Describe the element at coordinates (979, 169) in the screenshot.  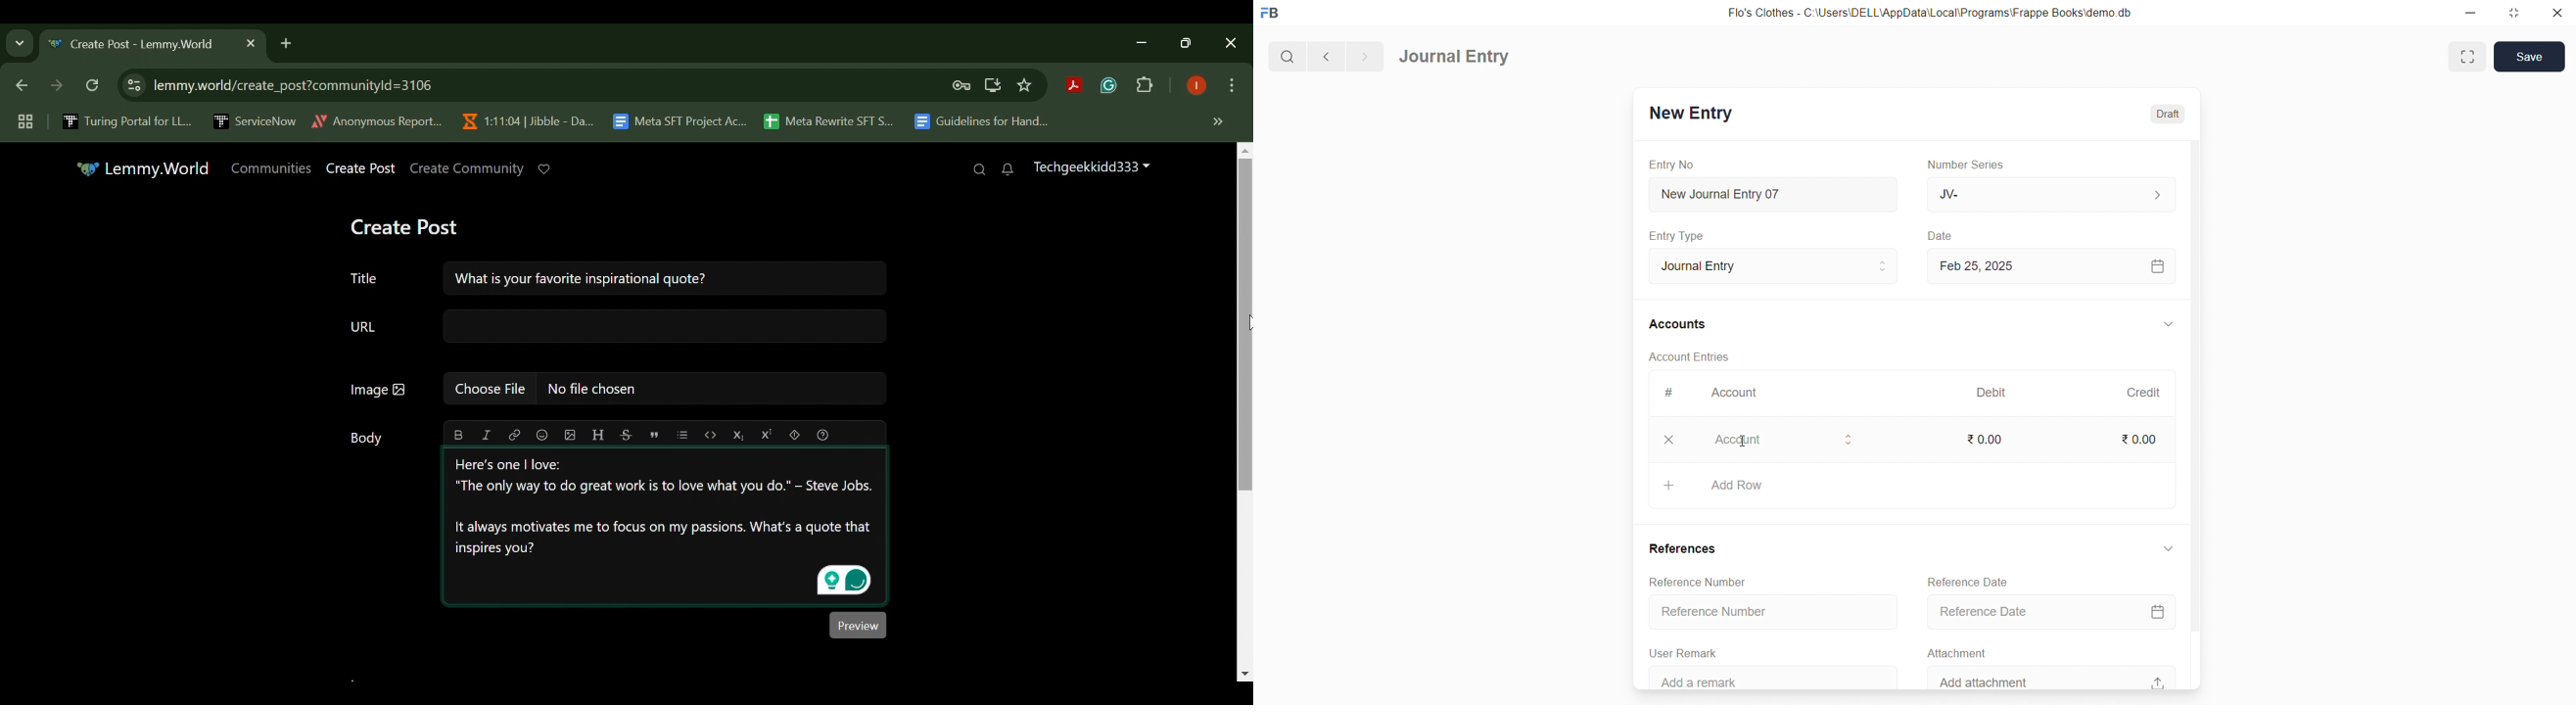
I see `Search ` at that location.